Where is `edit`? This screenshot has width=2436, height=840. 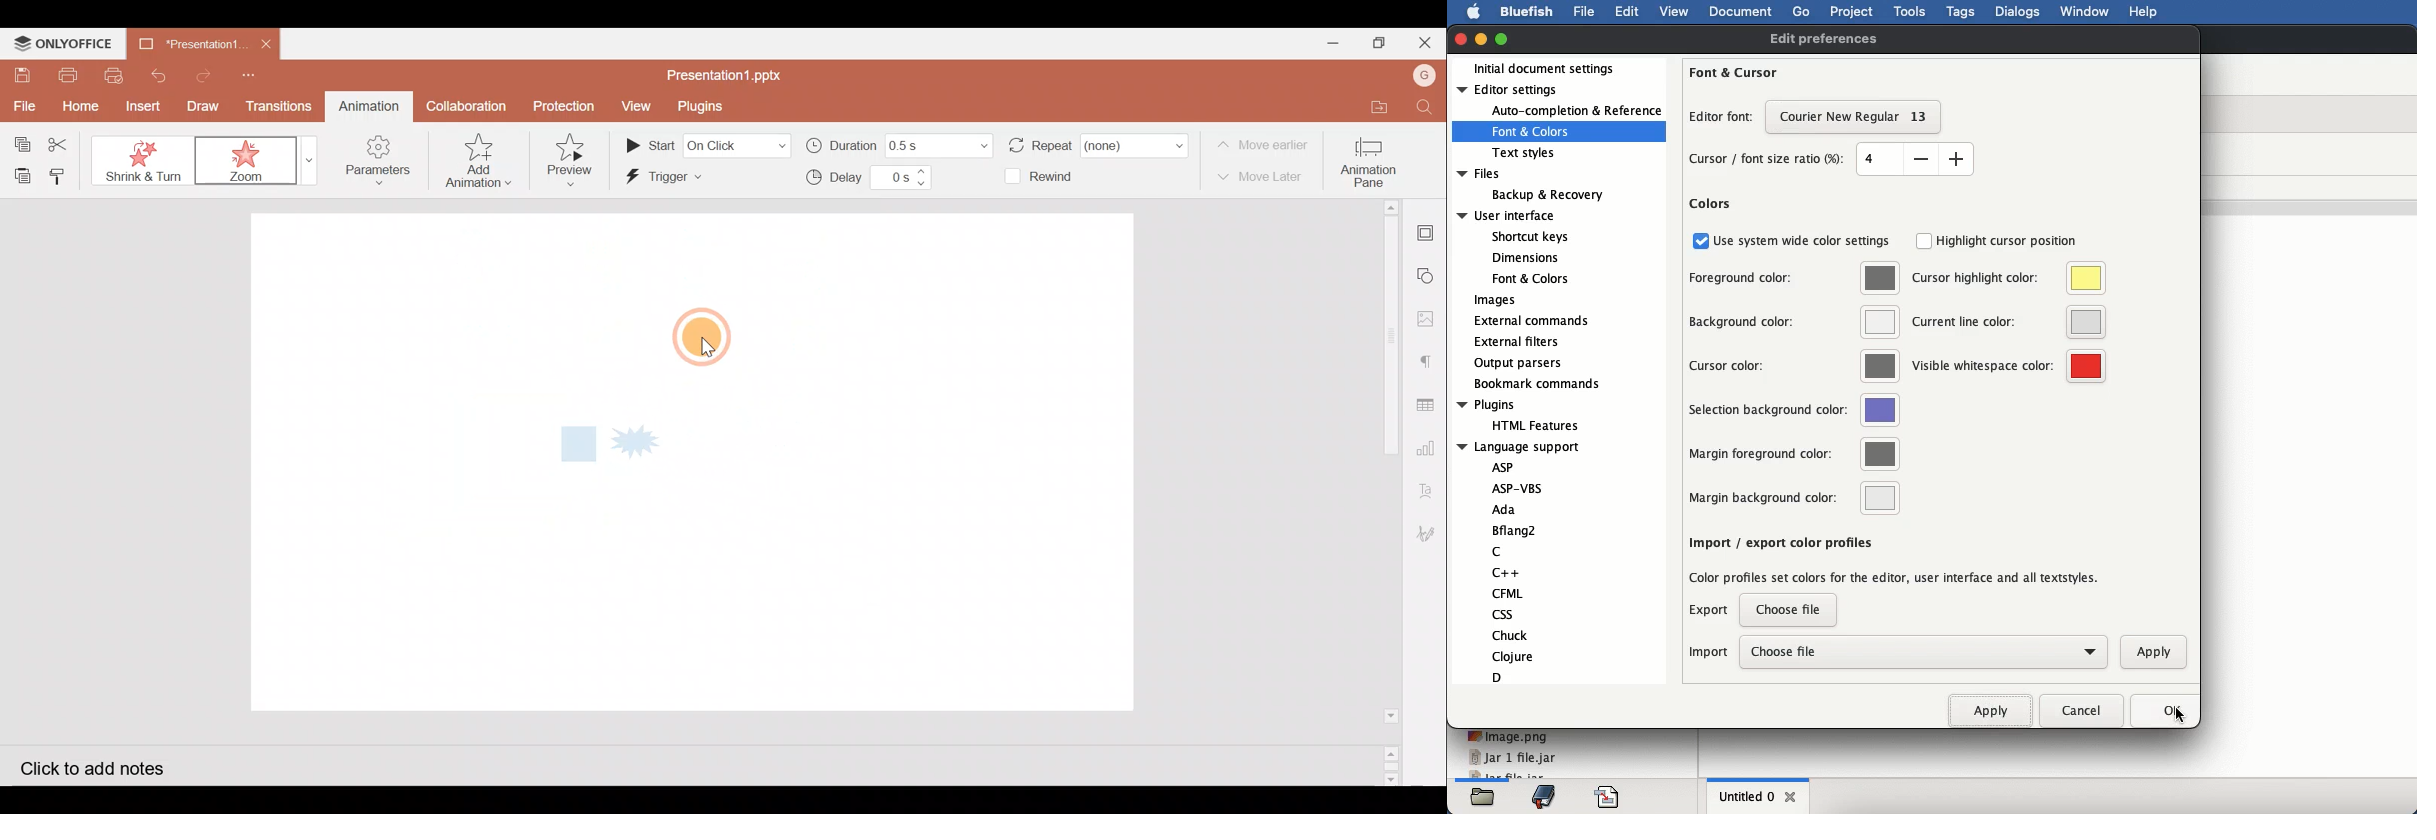 edit is located at coordinates (1626, 11).